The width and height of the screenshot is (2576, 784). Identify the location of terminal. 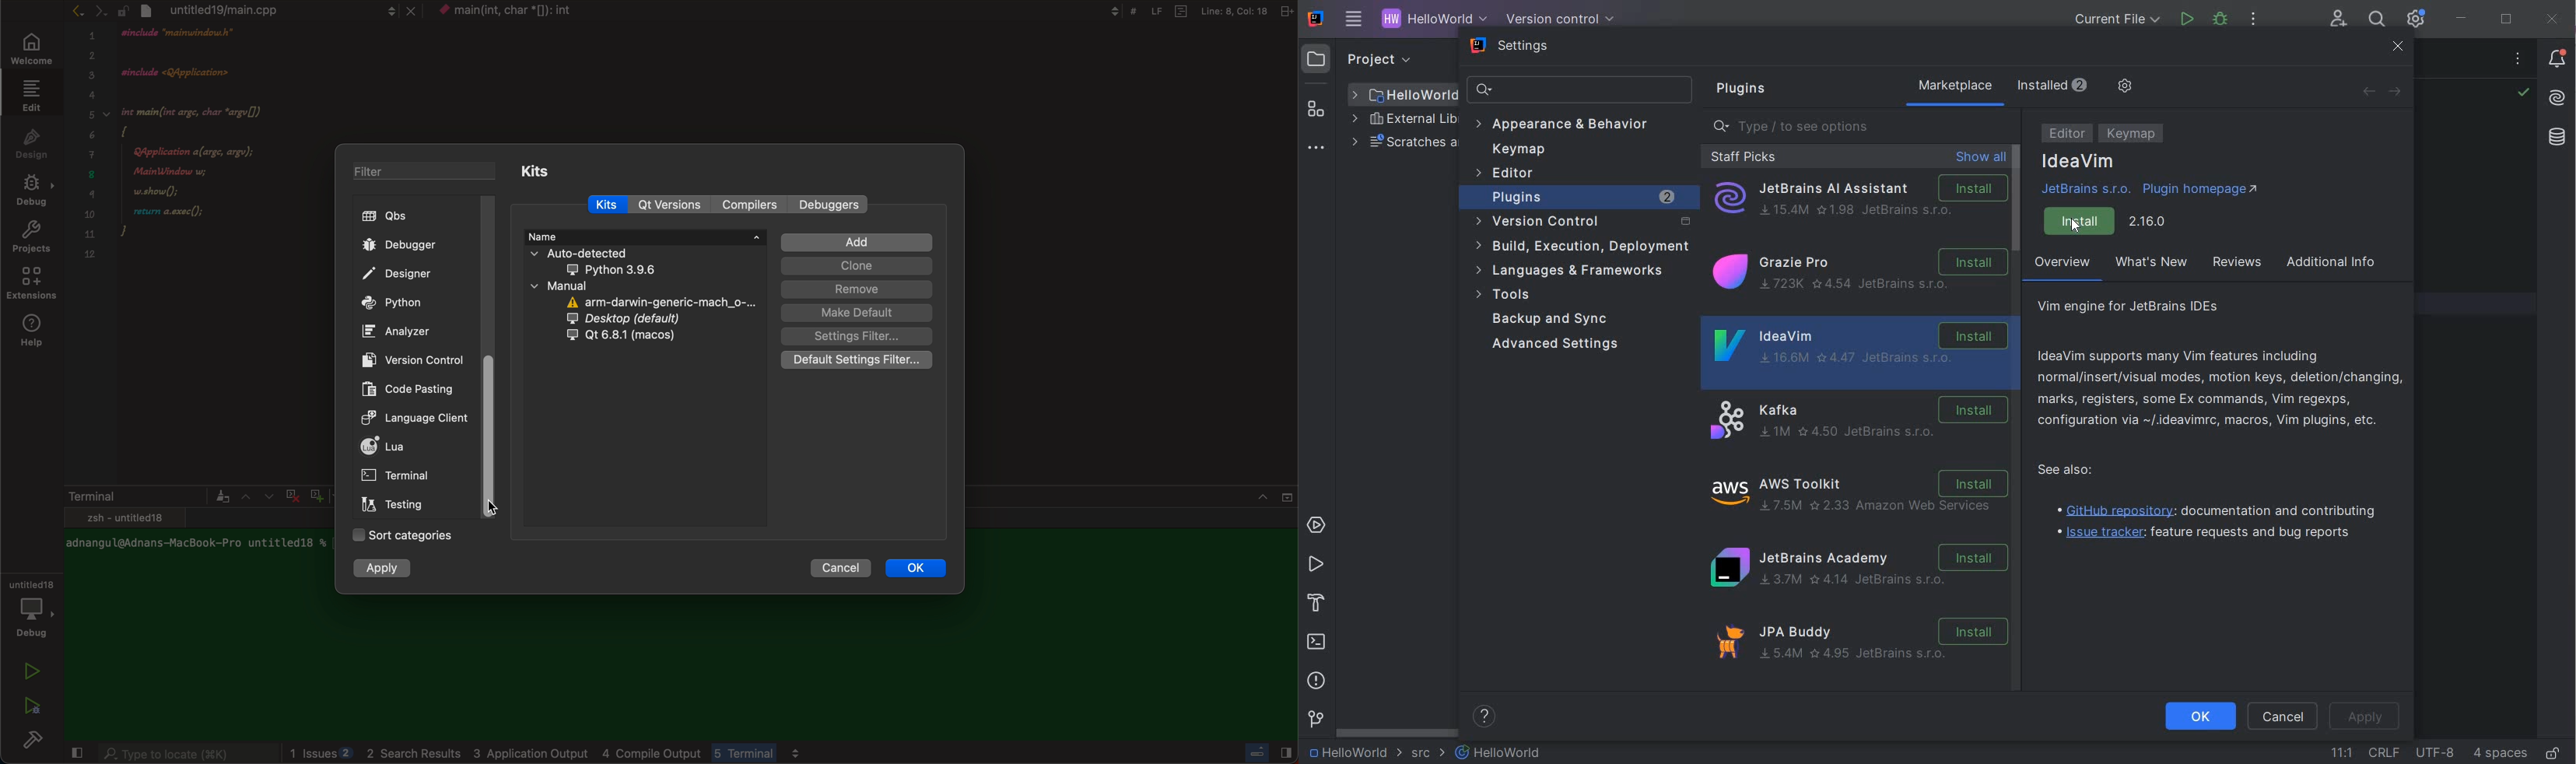
(147, 496).